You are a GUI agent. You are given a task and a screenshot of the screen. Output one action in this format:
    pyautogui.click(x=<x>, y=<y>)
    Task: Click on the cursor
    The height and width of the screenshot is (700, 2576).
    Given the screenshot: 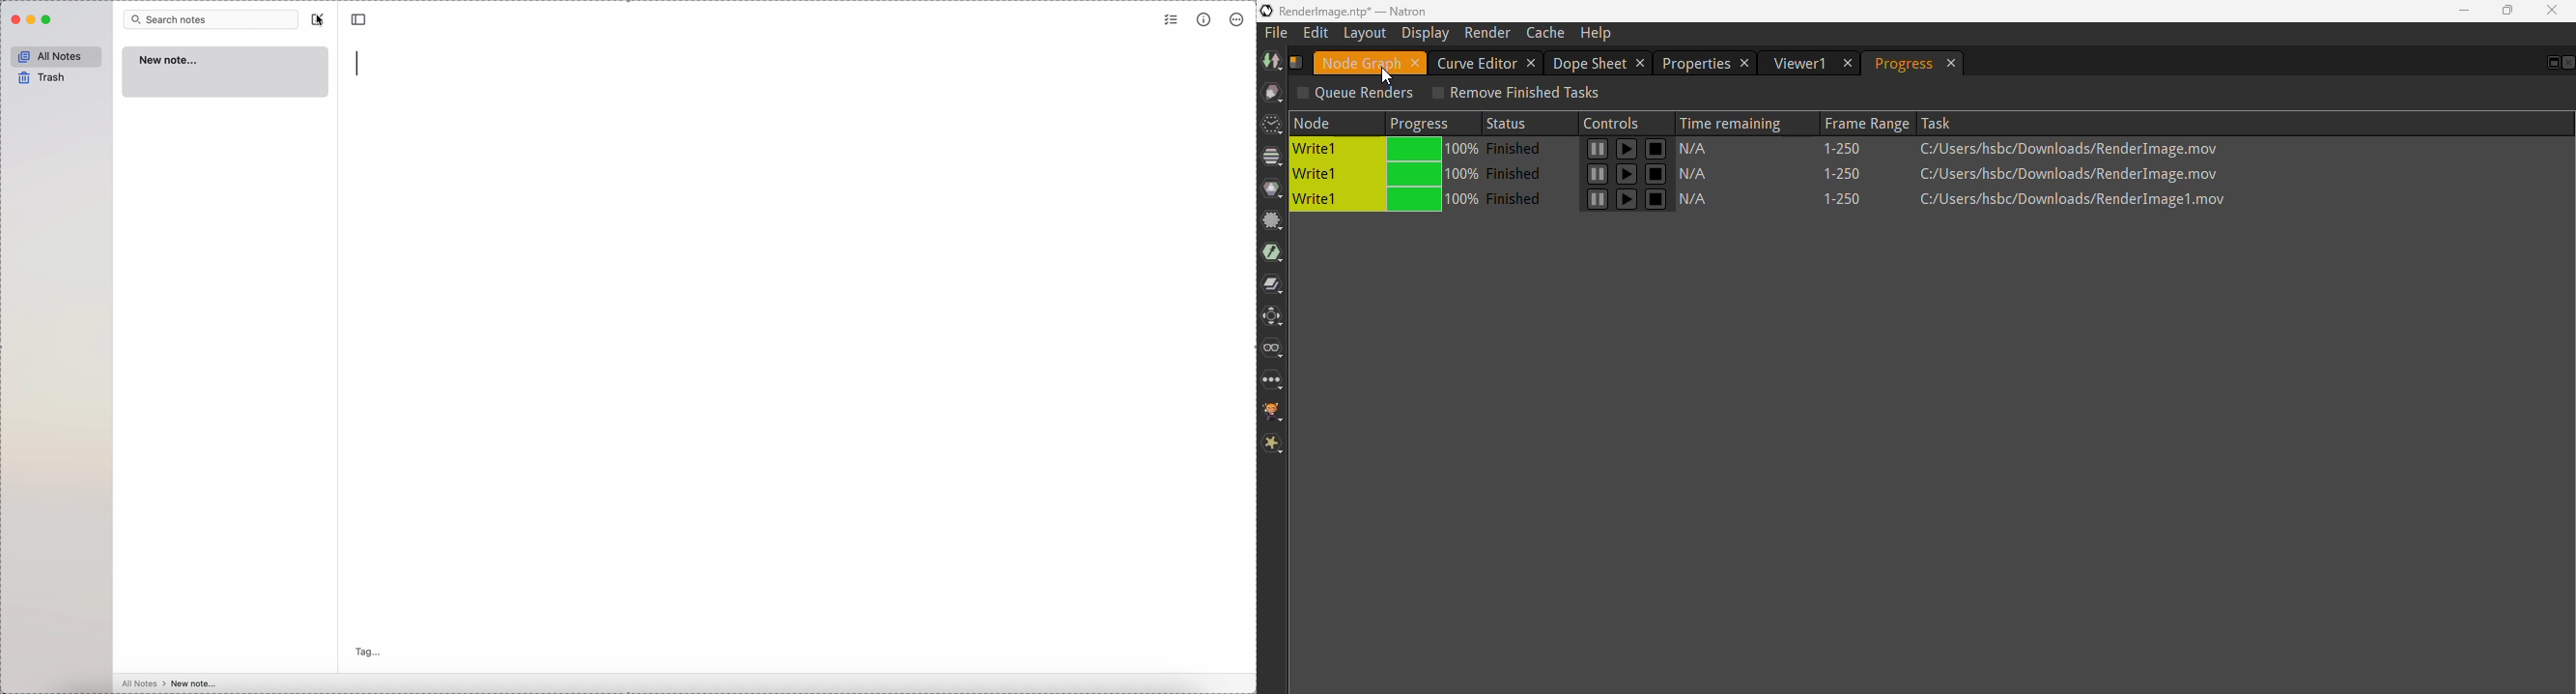 What is the action you would take?
    pyautogui.click(x=322, y=20)
    